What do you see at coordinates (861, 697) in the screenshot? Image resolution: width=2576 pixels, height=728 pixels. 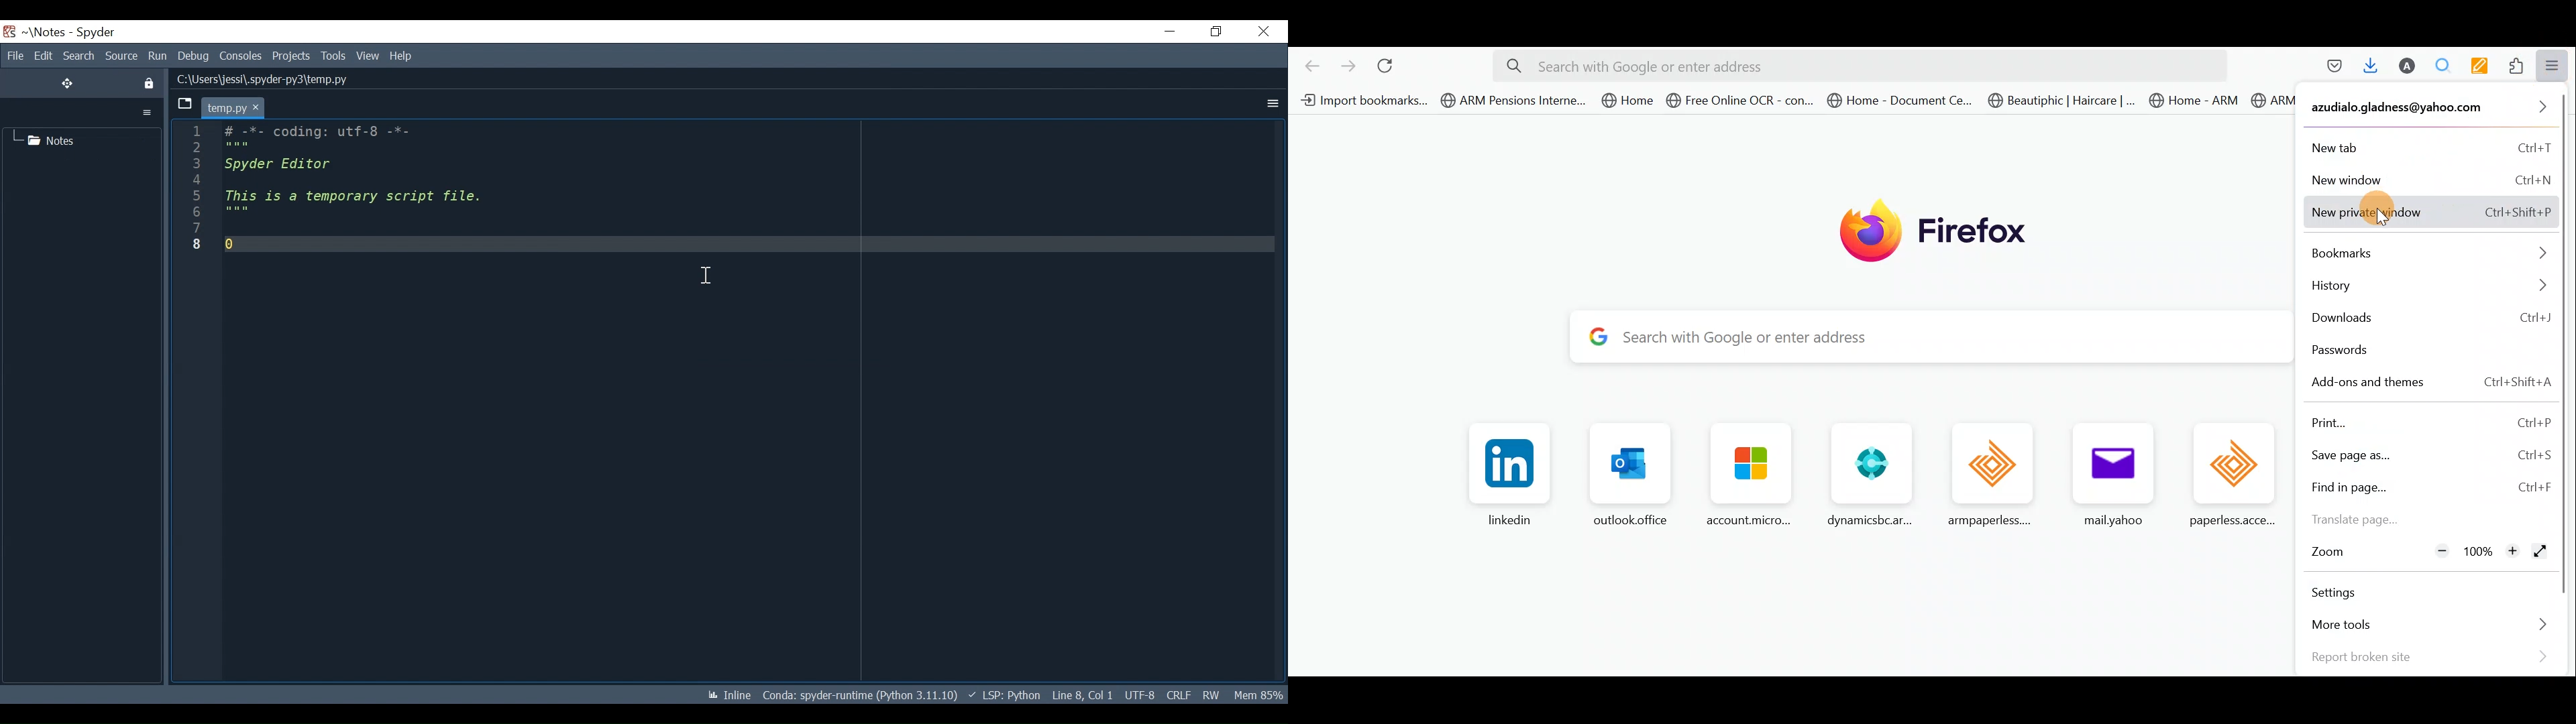 I see `Coda: spyder-runtime (Python 3.11.10)` at bounding box center [861, 697].